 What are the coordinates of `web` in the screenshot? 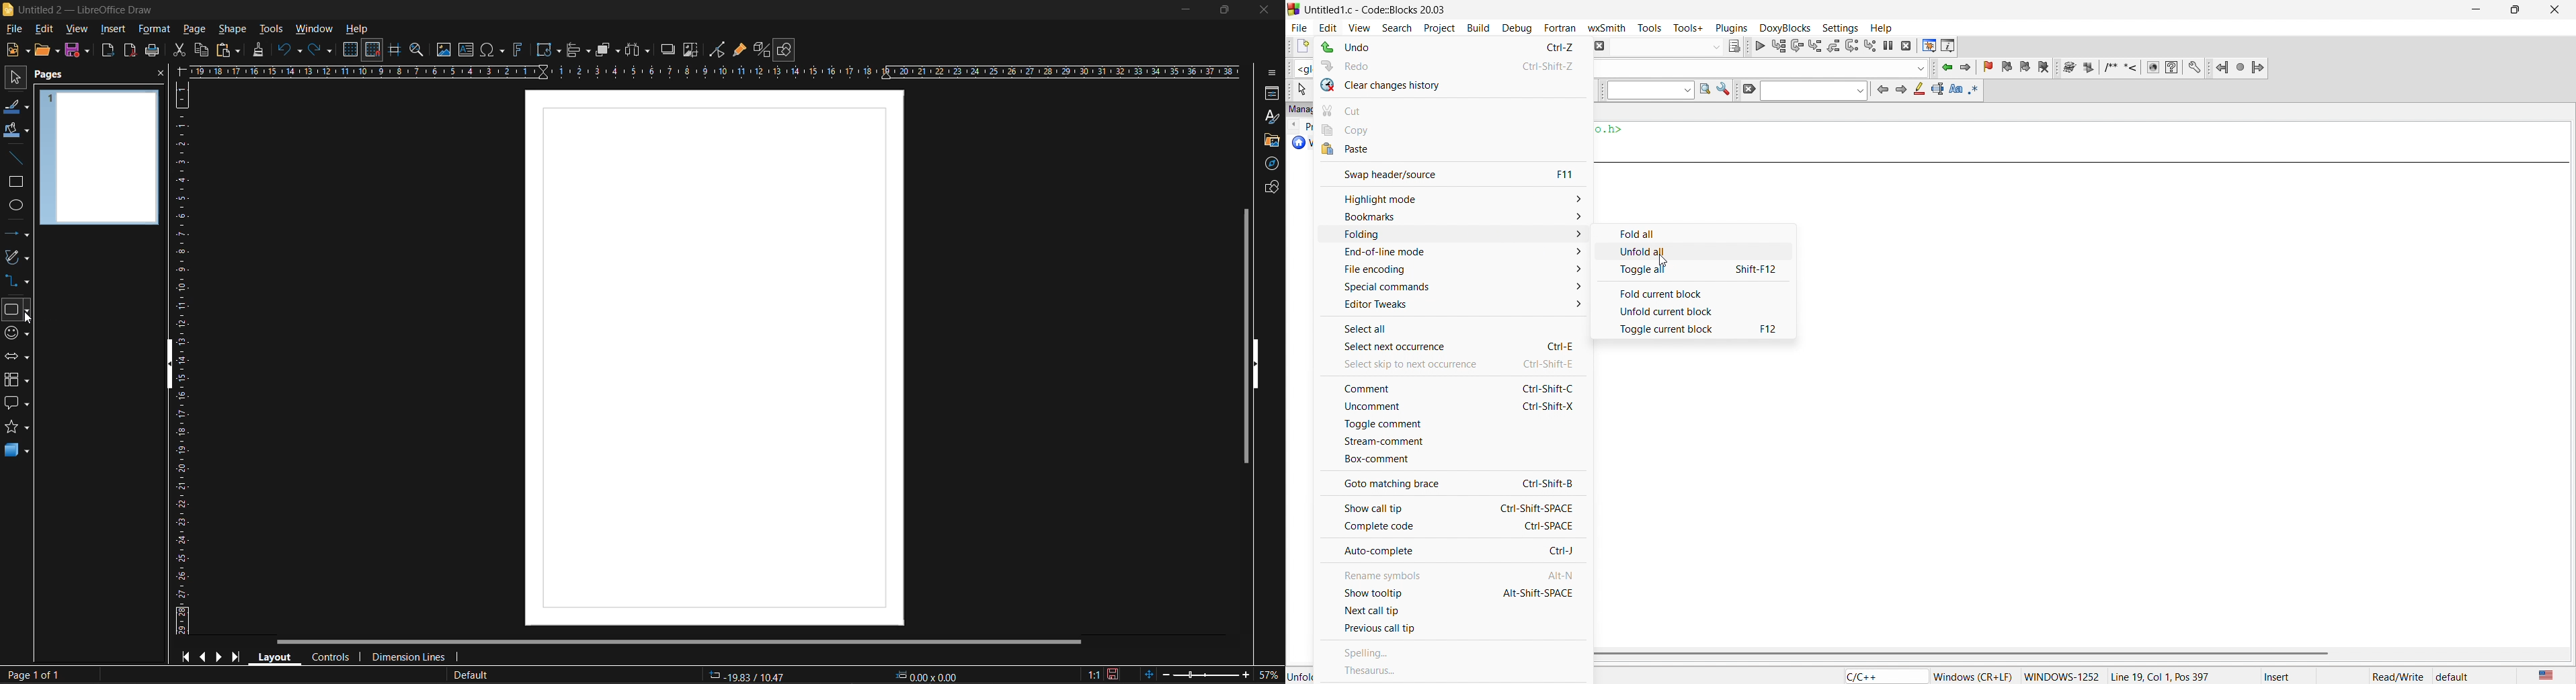 It's located at (2151, 67).